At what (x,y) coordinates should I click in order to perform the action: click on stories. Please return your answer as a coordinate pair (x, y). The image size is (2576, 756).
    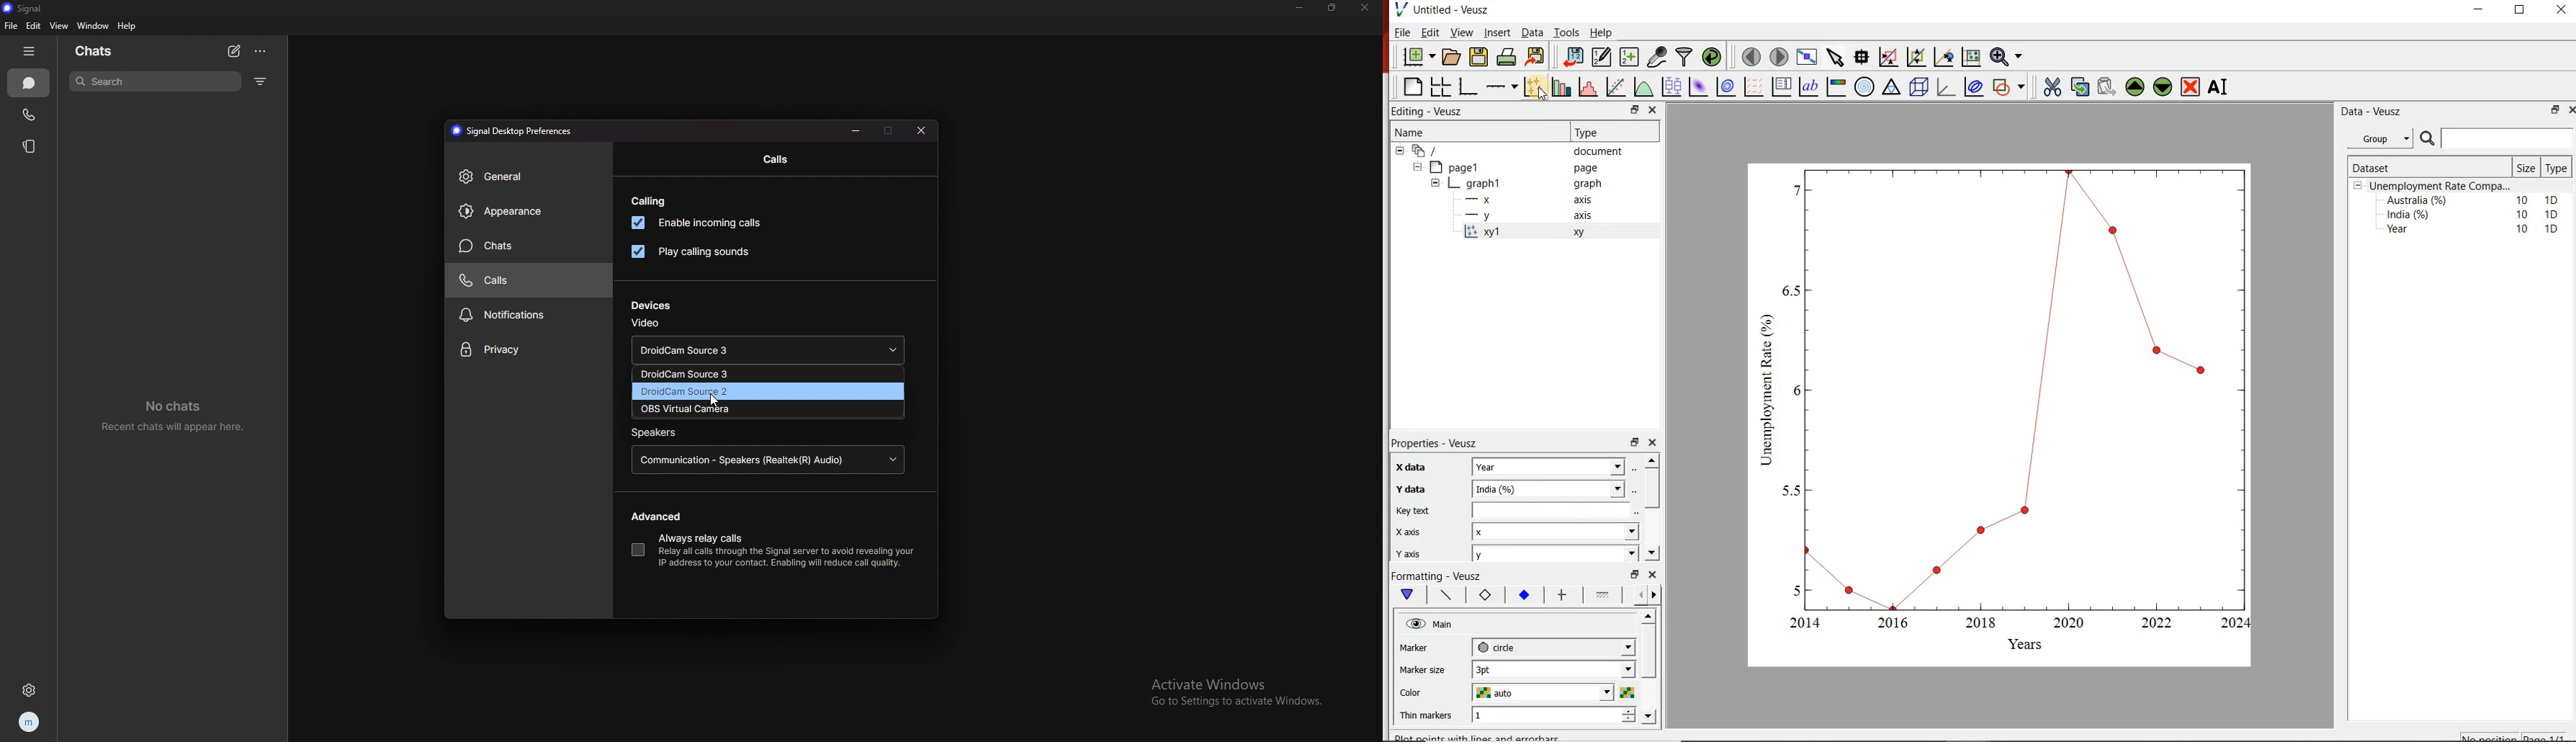
    Looking at the image, I should click on (30, 146).